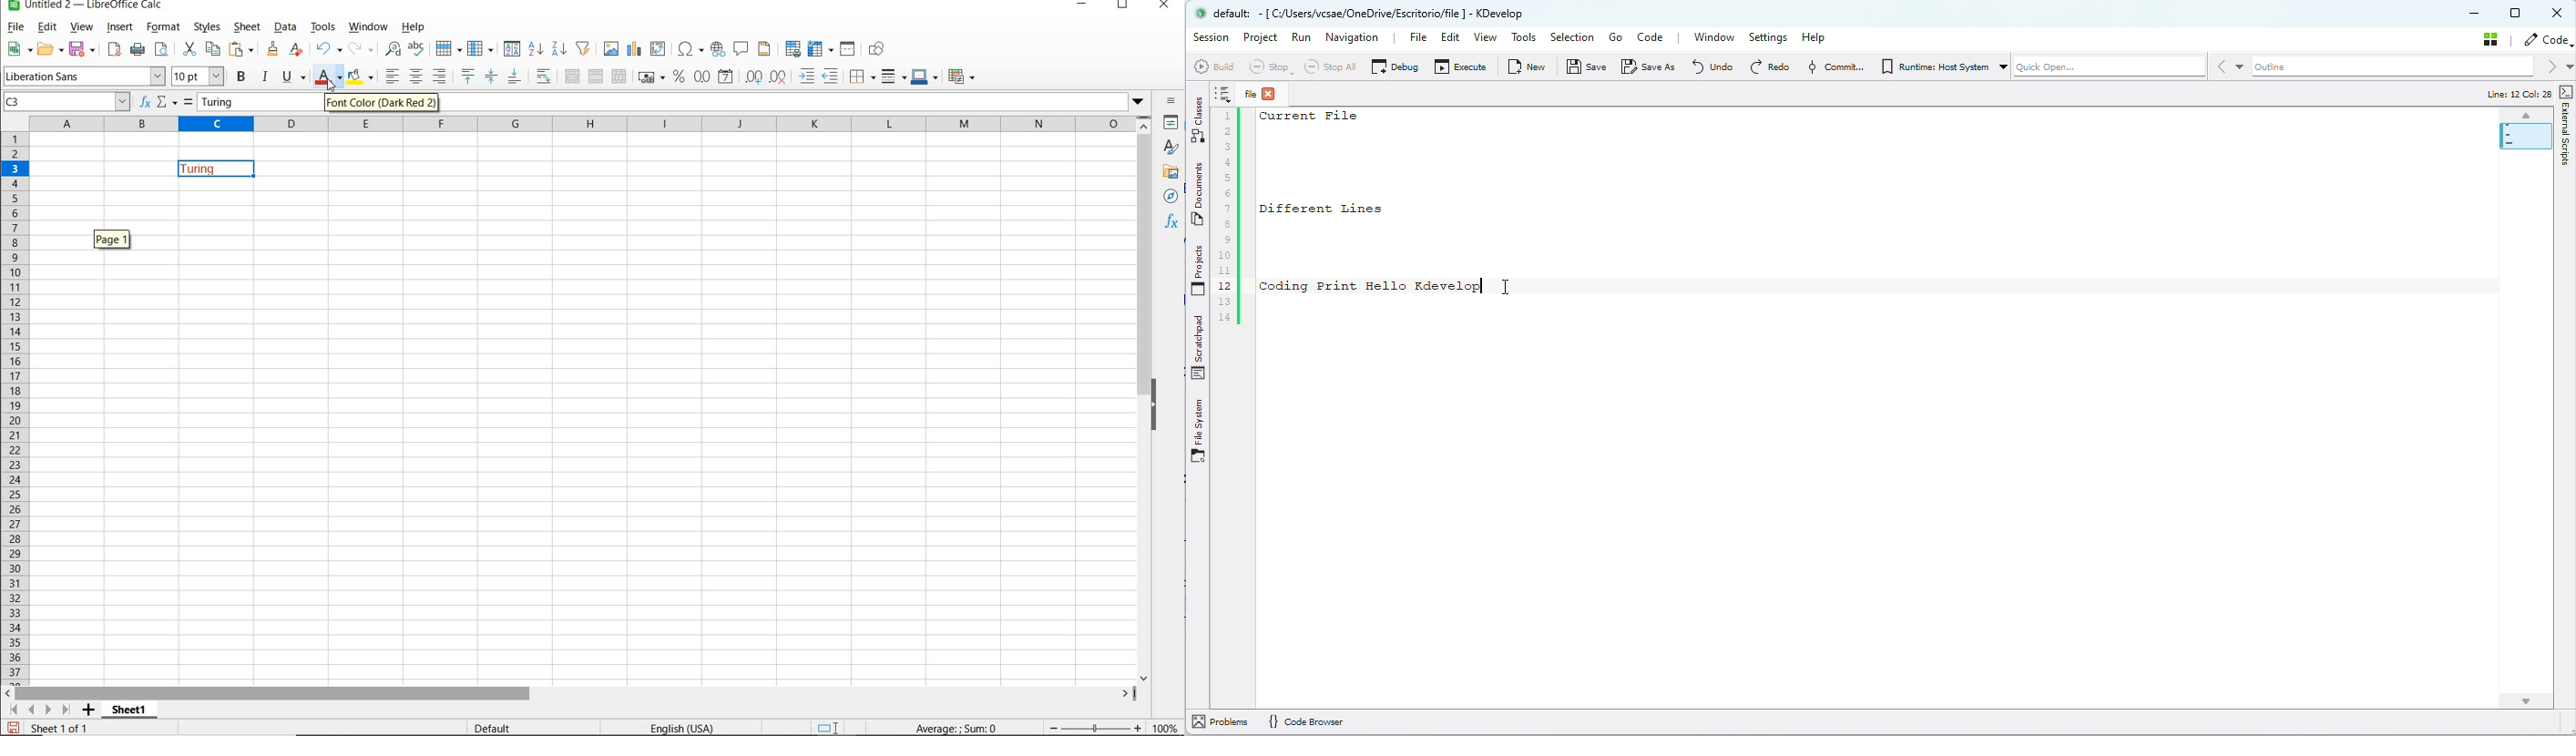  I want to click on Selection, so click(1571, 38).